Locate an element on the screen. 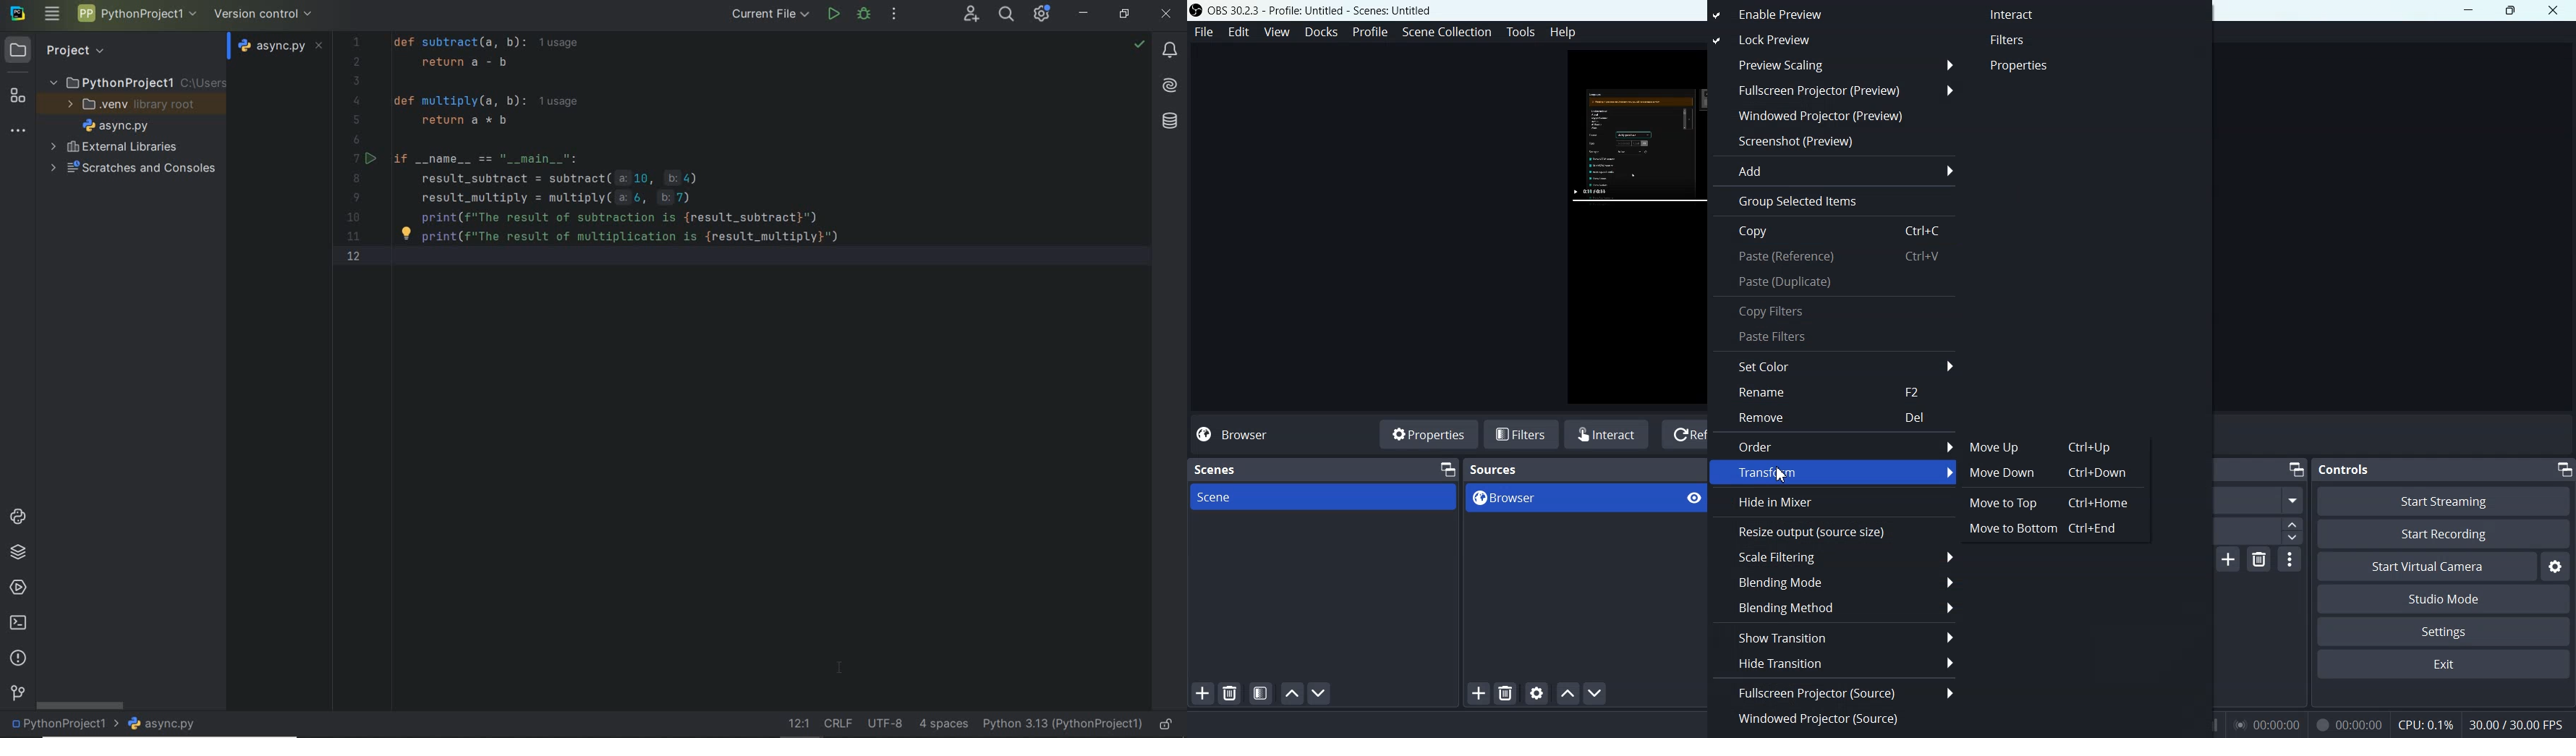  Maximize is located at coordinates (2511, 11).